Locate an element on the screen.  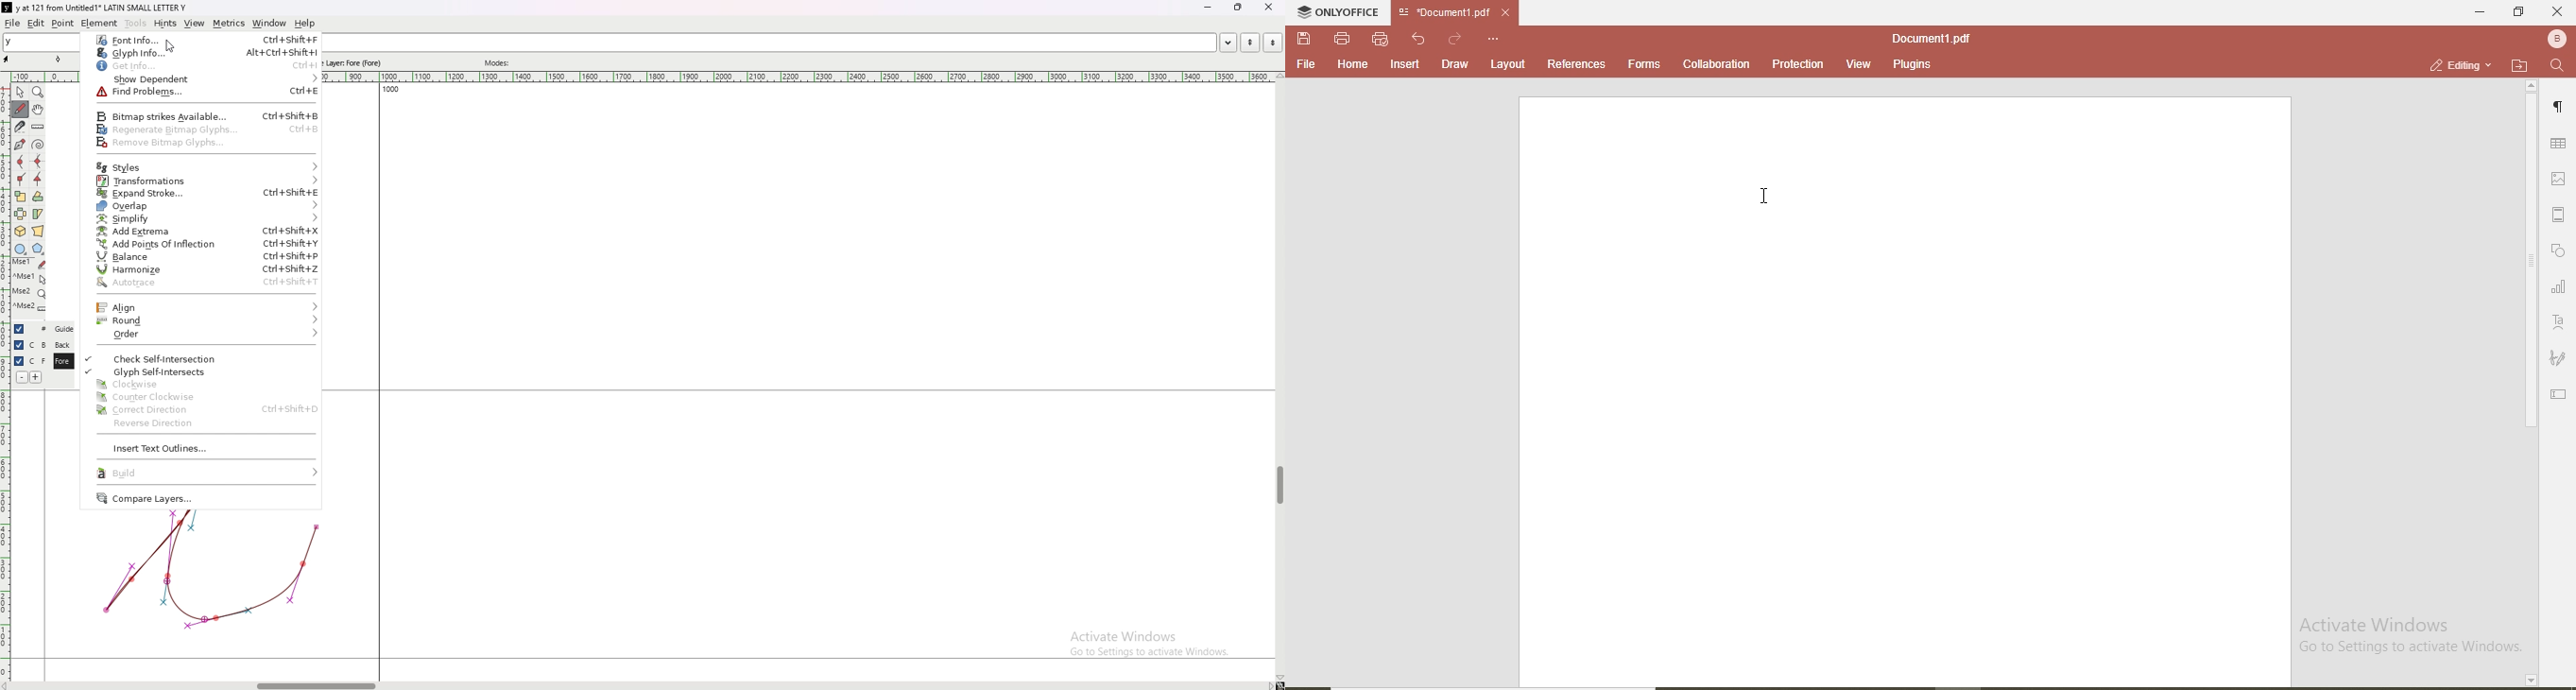
scroll down is located at coordinates (1280, 678).